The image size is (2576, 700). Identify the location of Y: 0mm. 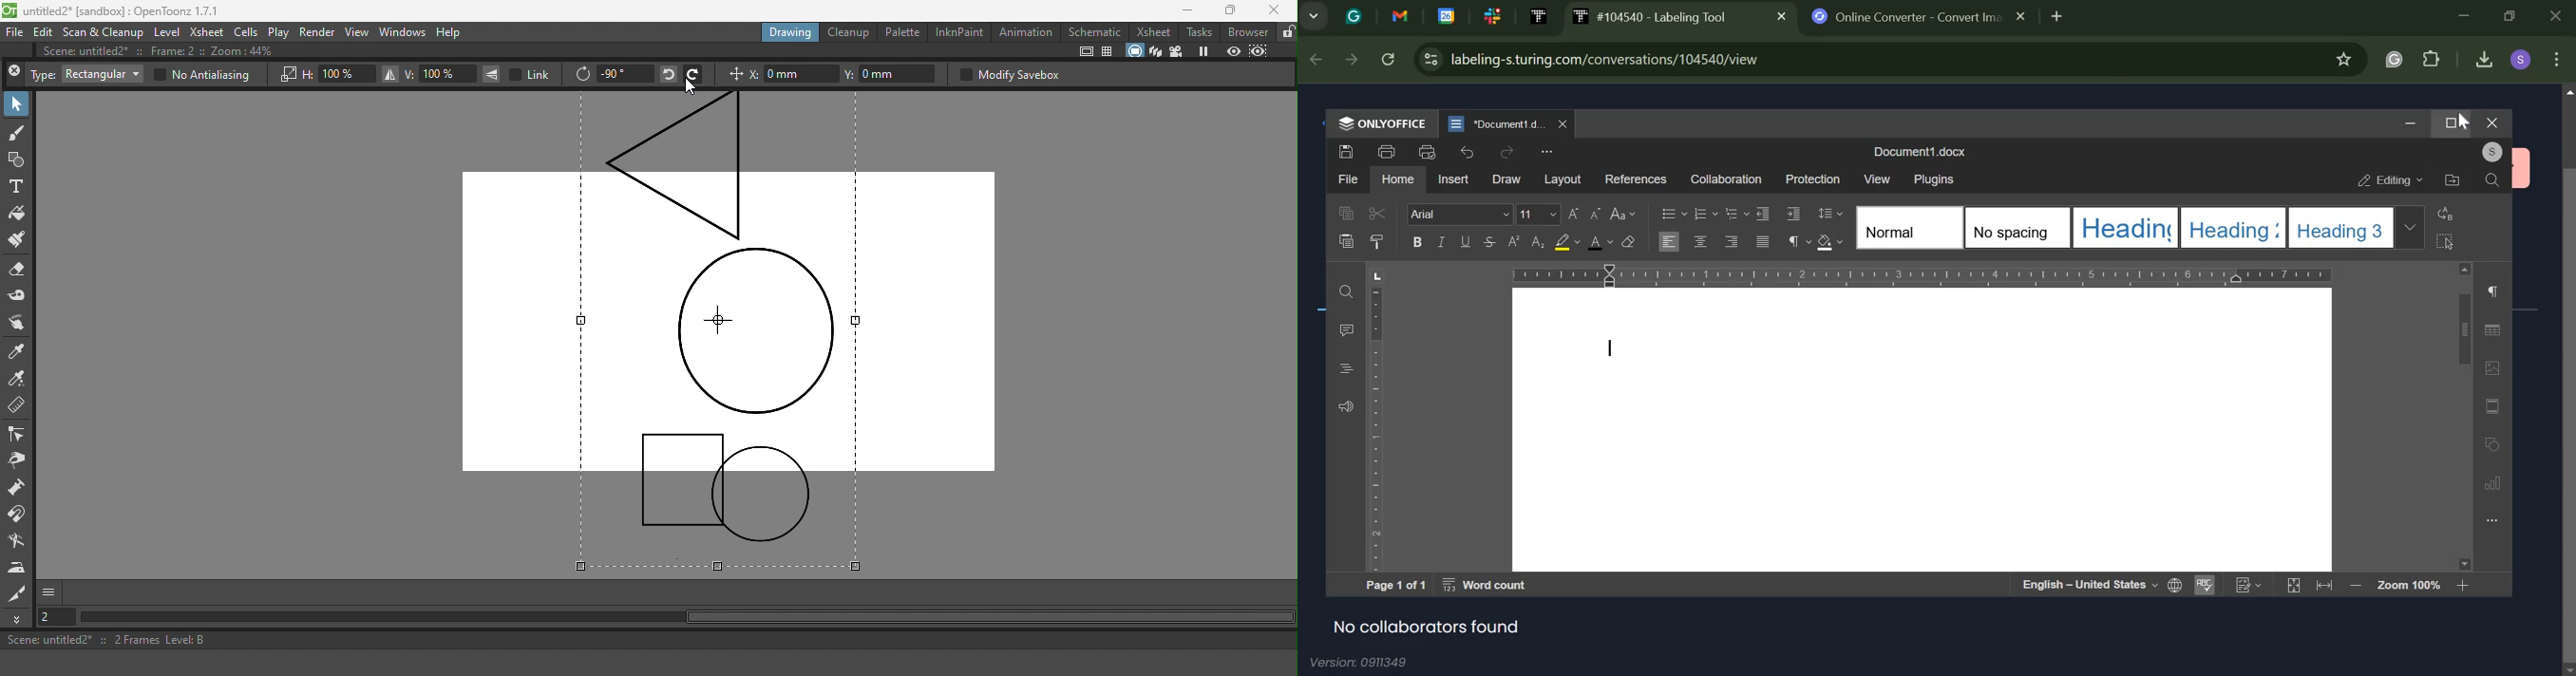
(892, 74).